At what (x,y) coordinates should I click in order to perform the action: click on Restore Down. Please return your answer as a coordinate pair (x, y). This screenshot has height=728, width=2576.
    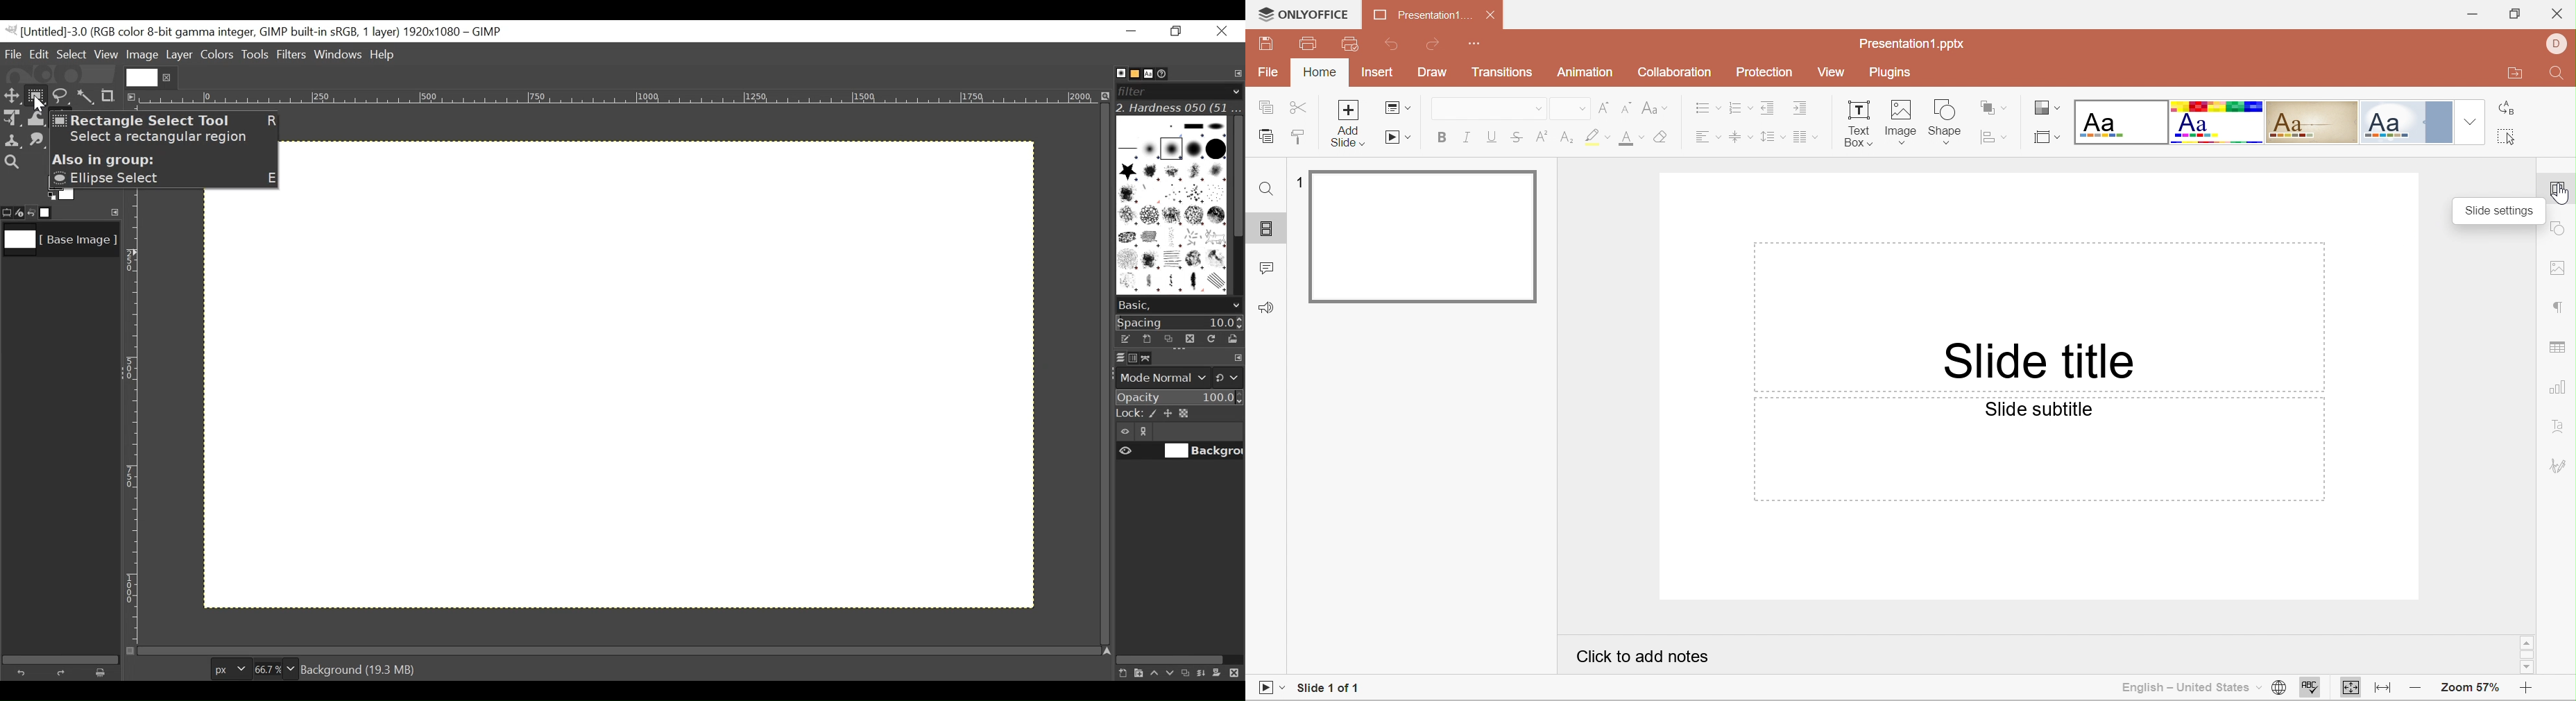
    Looking at the image, I should click on (2514, 15).